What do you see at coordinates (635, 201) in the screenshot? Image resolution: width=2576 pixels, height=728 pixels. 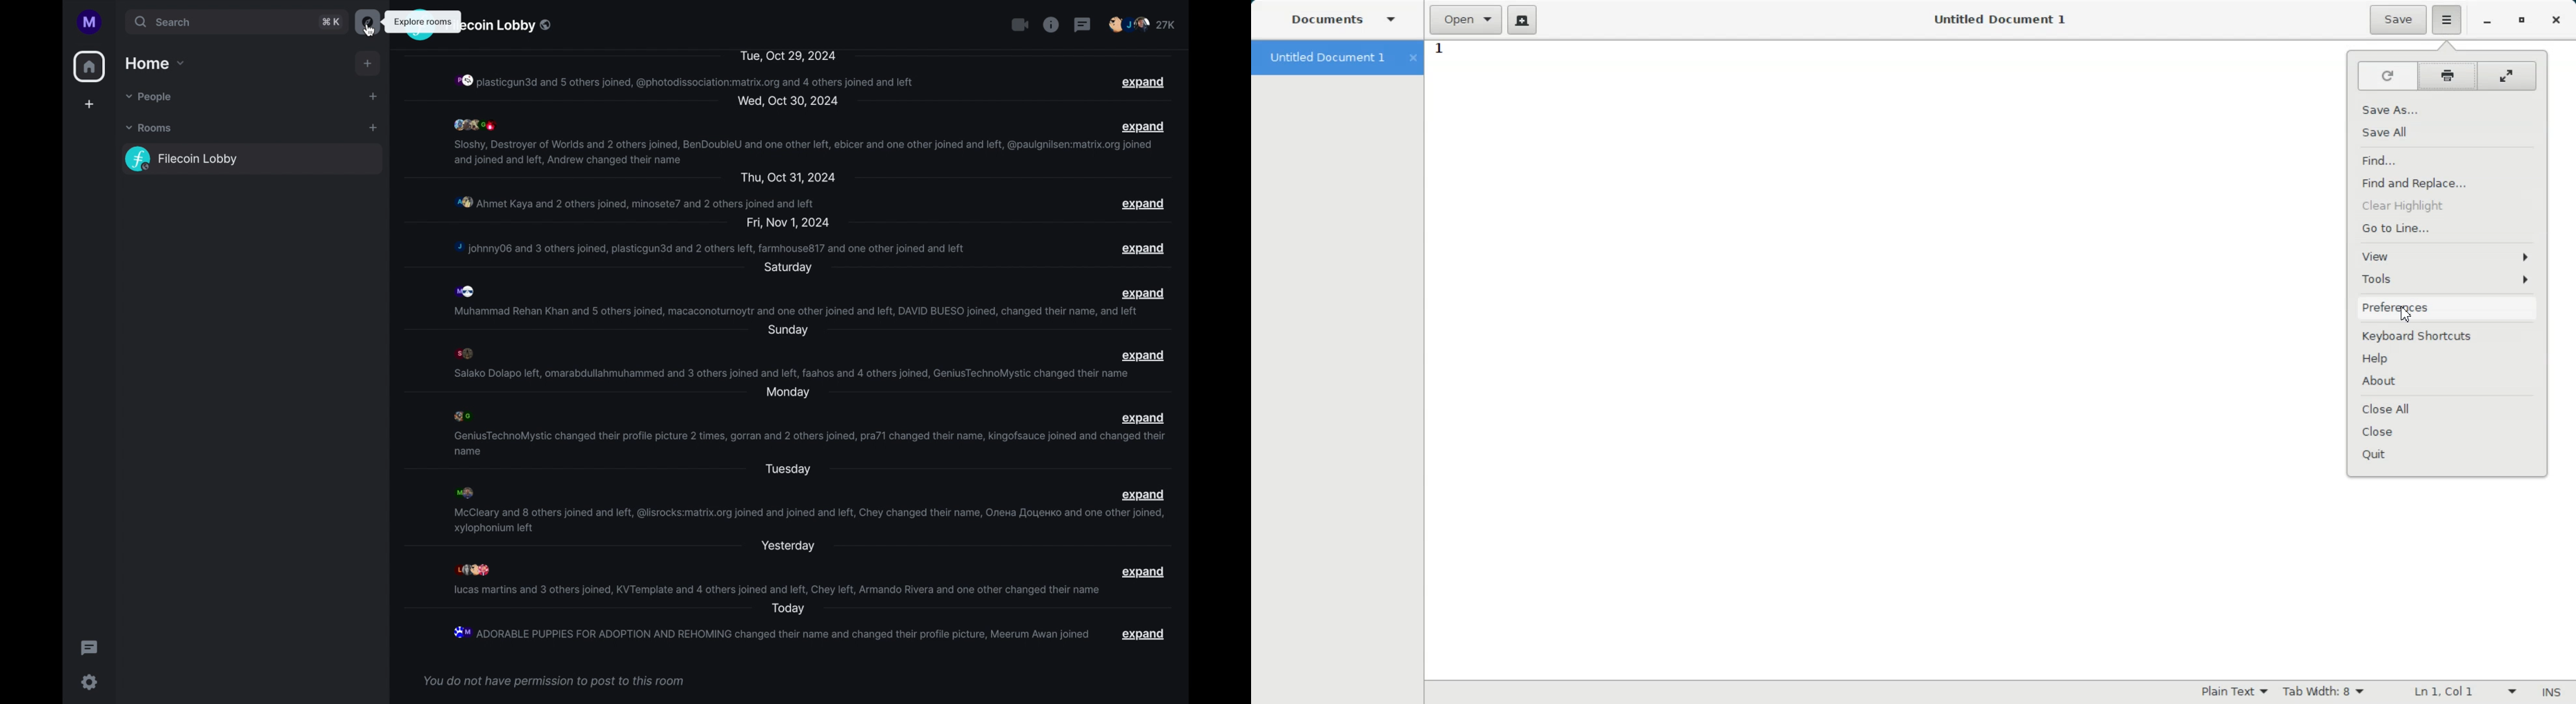 I see `Ahmet Kaya and 2 others joined, minosete? and 2 others joined and left` at bounding box center [635, 201].